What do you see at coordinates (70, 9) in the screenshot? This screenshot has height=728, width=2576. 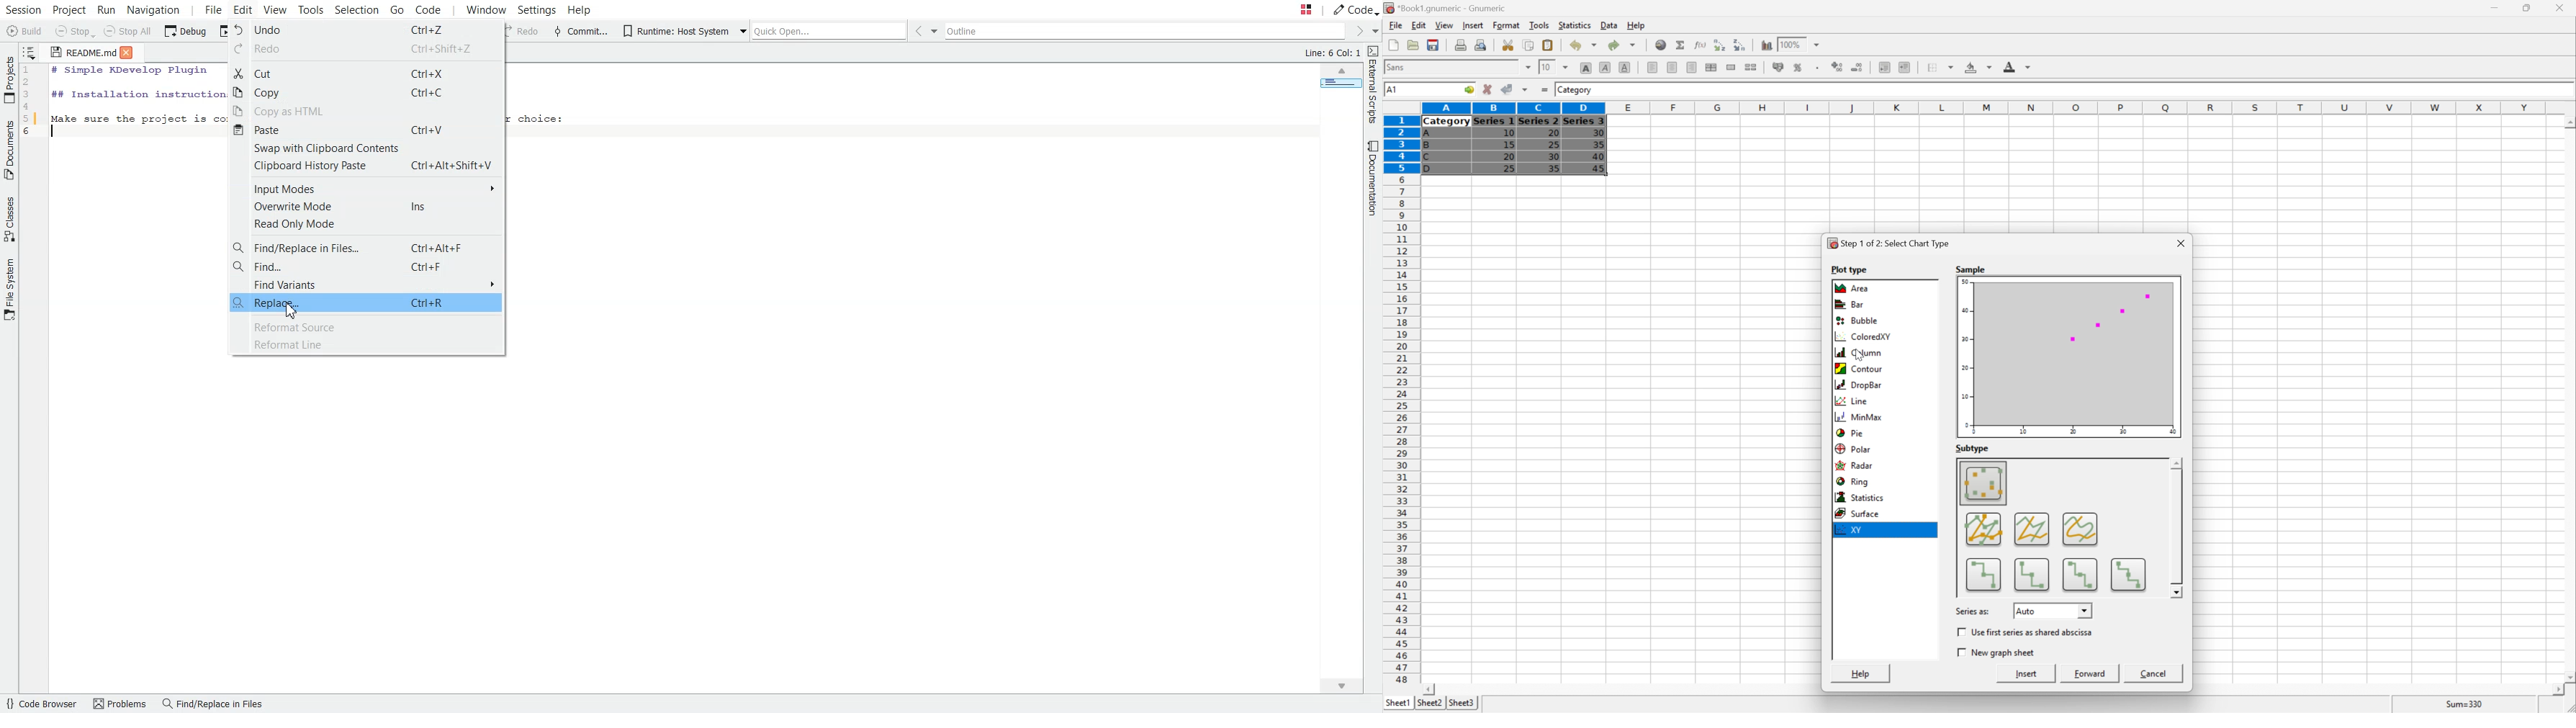 I see `Project` at bounding box center [70, 9].